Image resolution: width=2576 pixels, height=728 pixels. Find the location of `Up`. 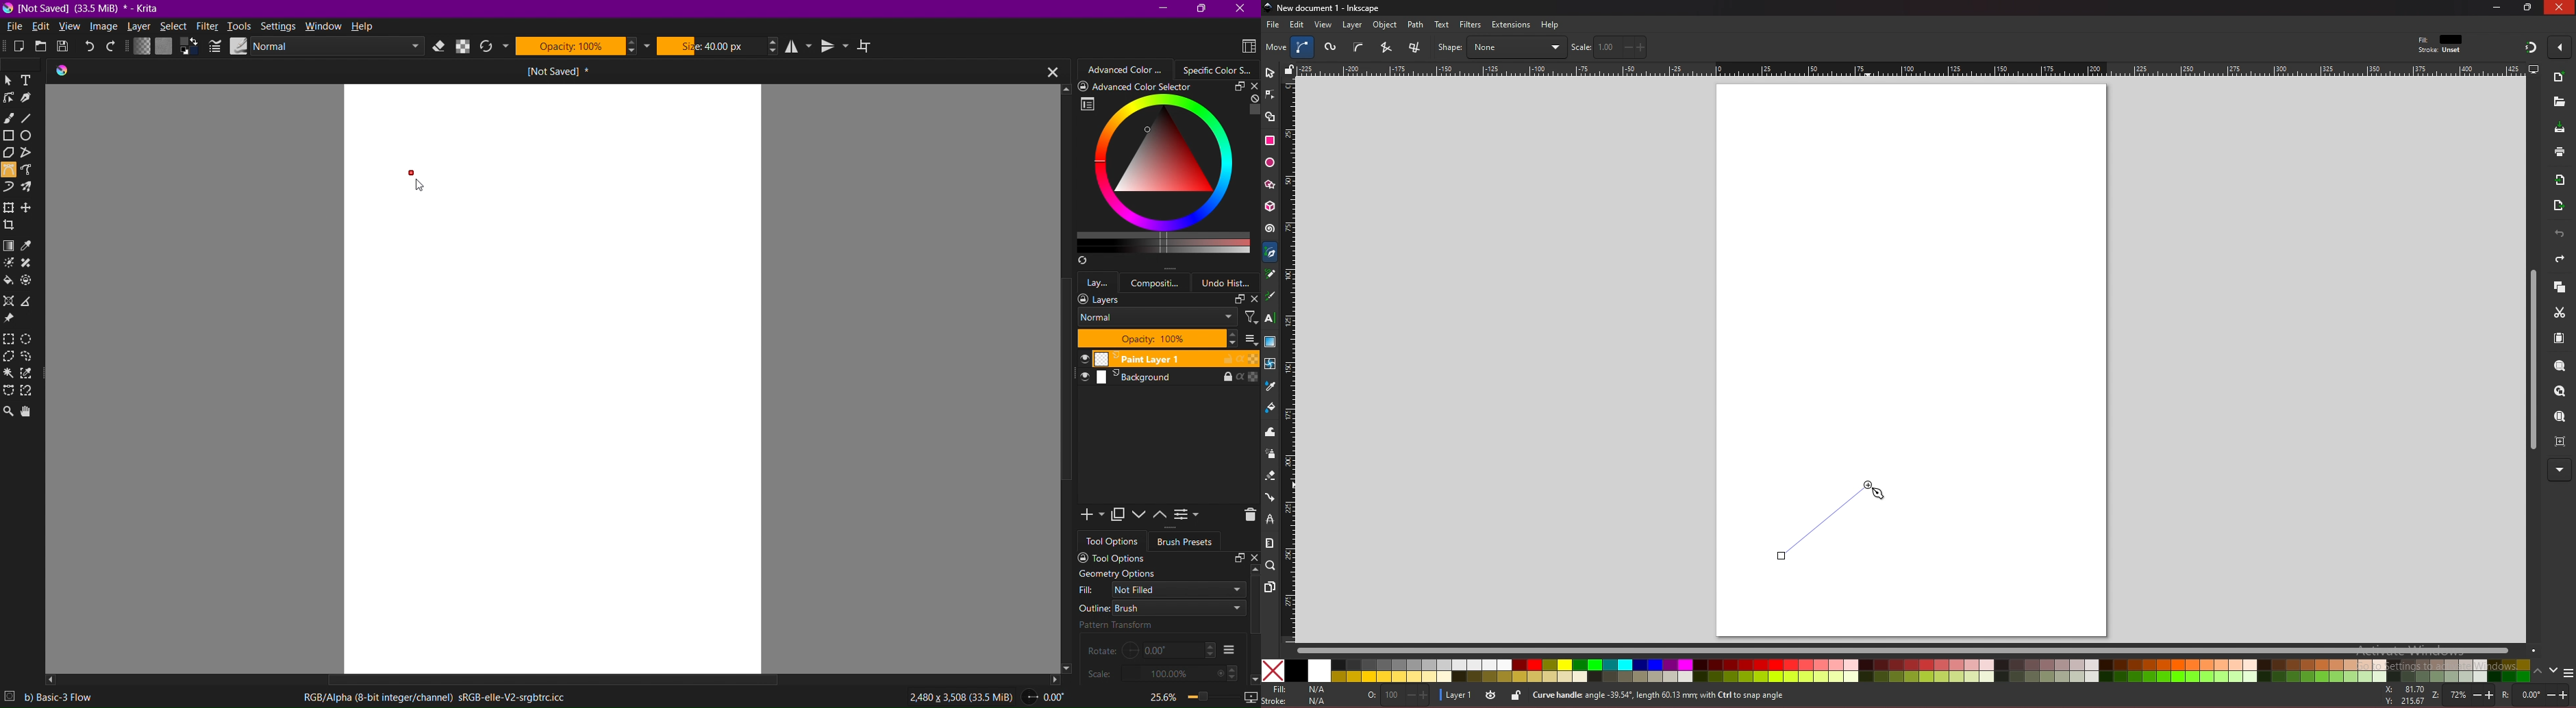

Up is located at coordinates (1062, 88).